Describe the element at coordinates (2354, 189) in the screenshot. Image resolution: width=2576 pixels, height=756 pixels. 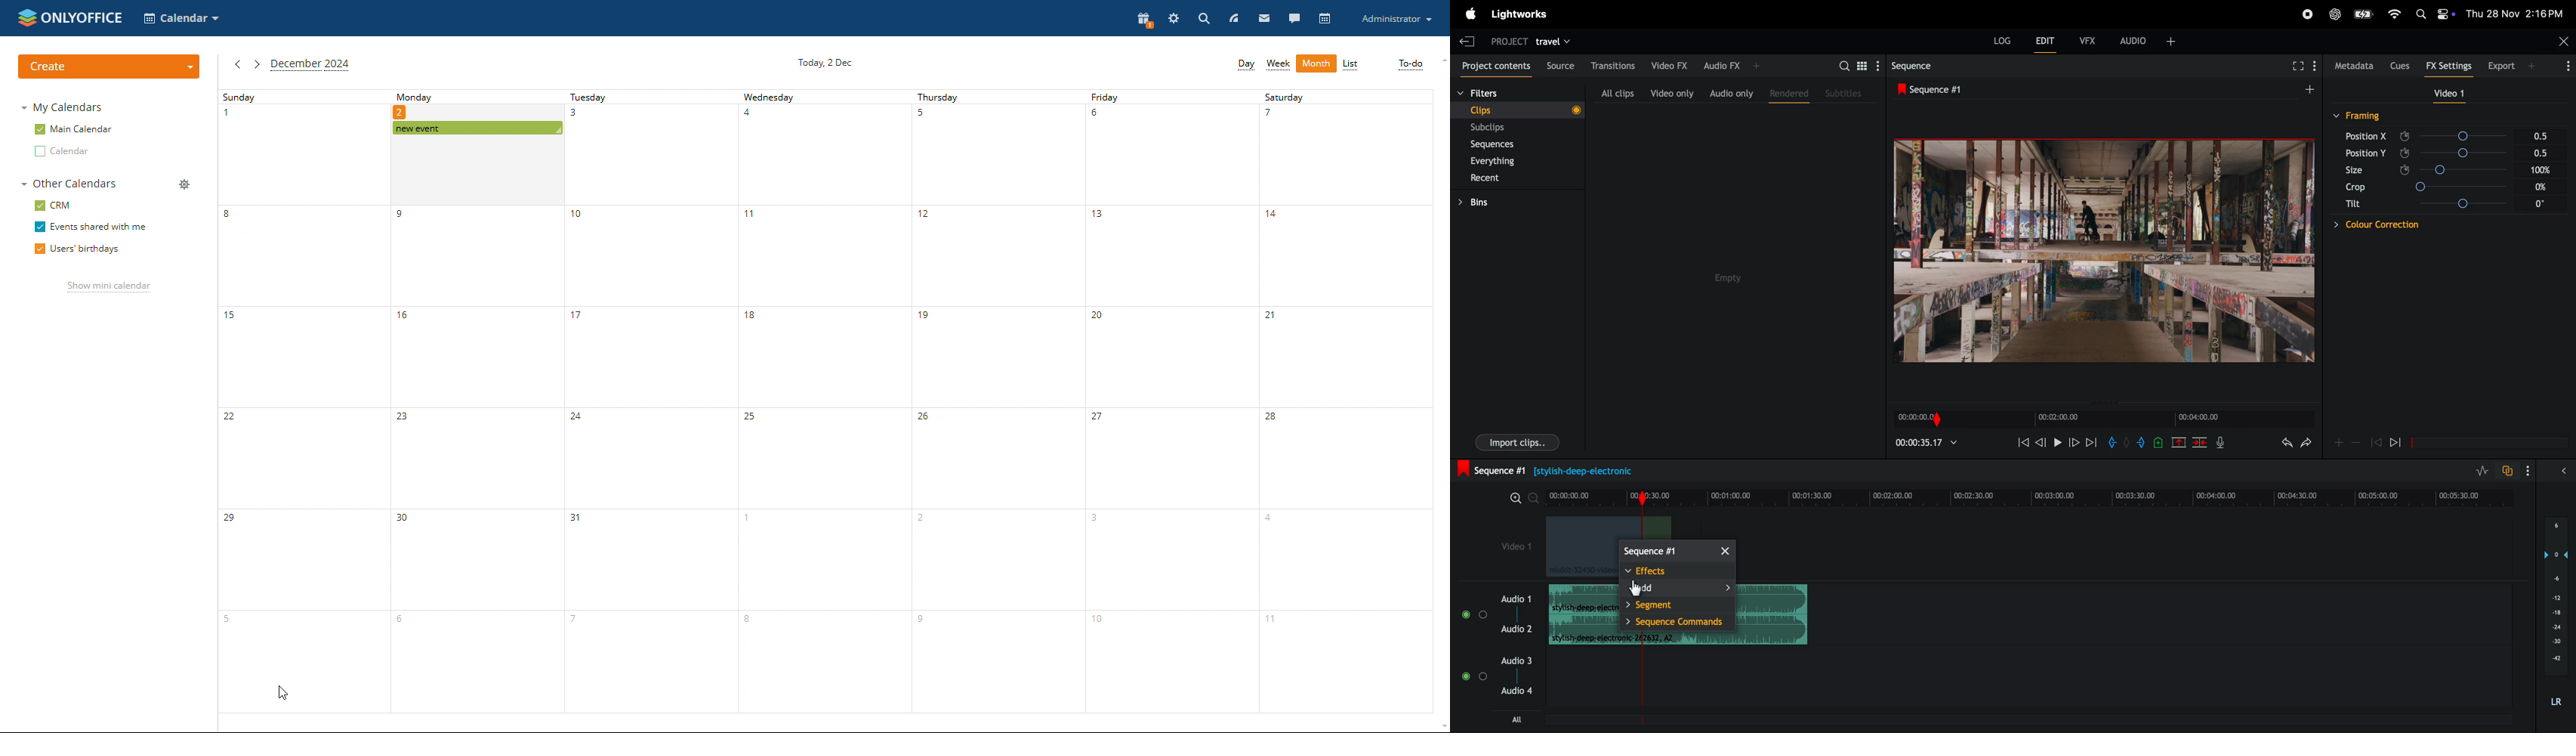
I see `crop` at that location.